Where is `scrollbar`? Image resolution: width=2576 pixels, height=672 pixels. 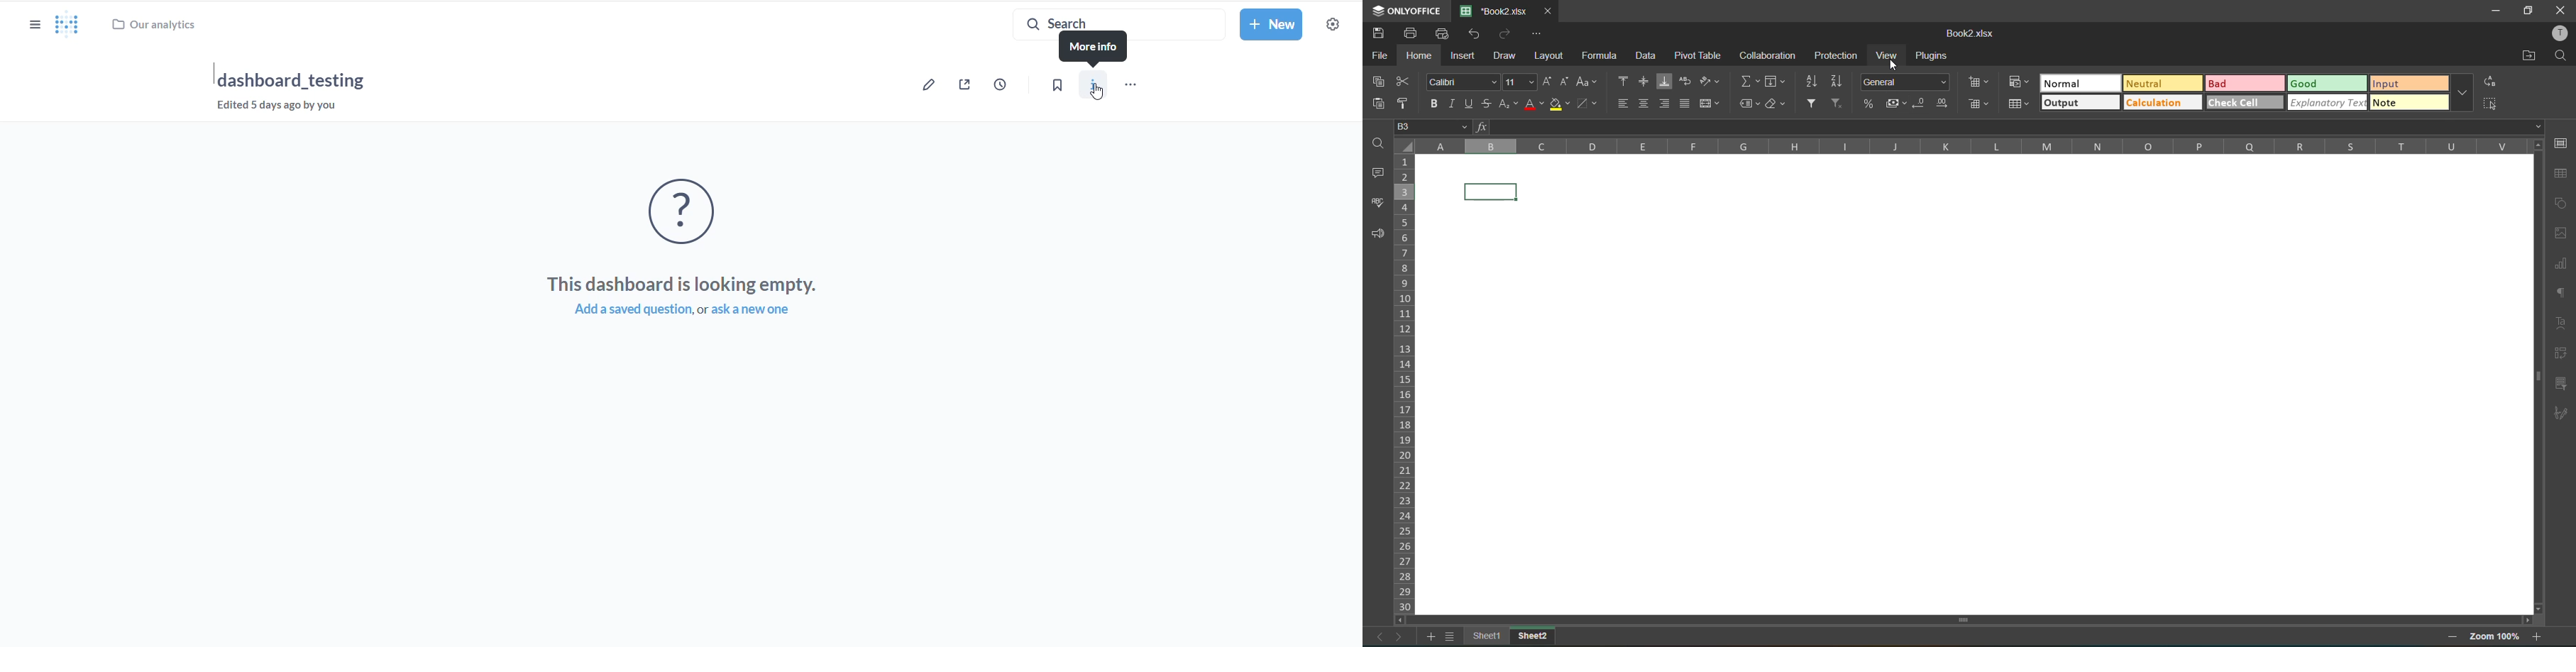 scrollbar is located at coordinates (2537, 375).